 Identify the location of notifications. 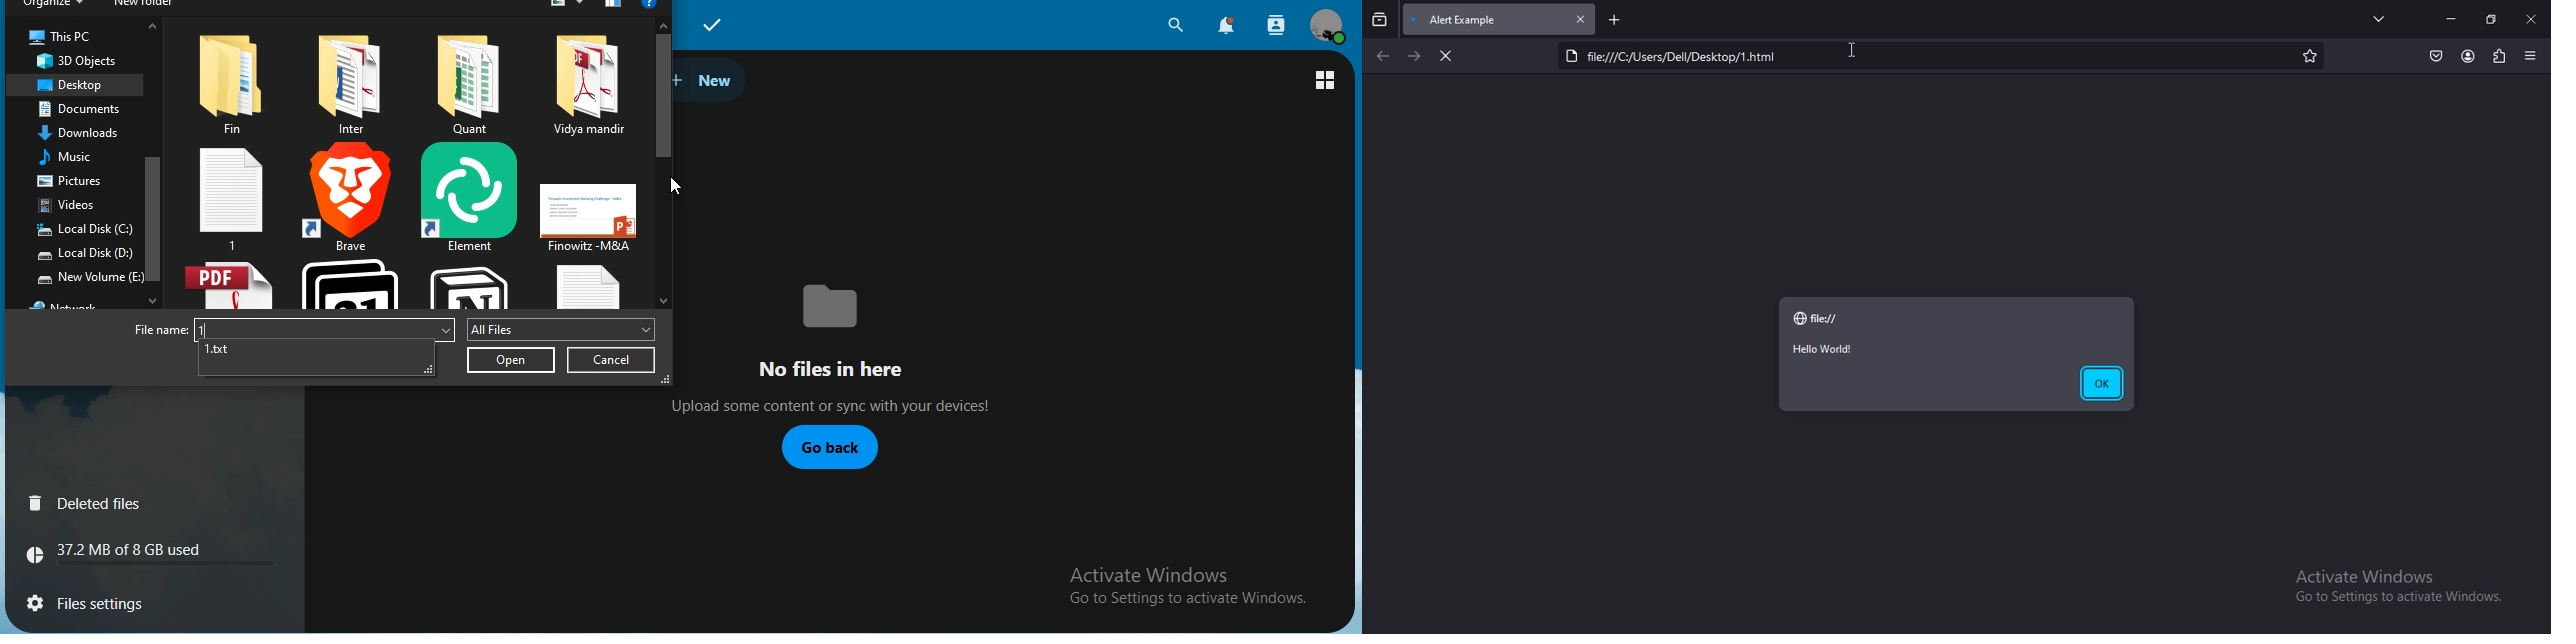
(1228, 27).